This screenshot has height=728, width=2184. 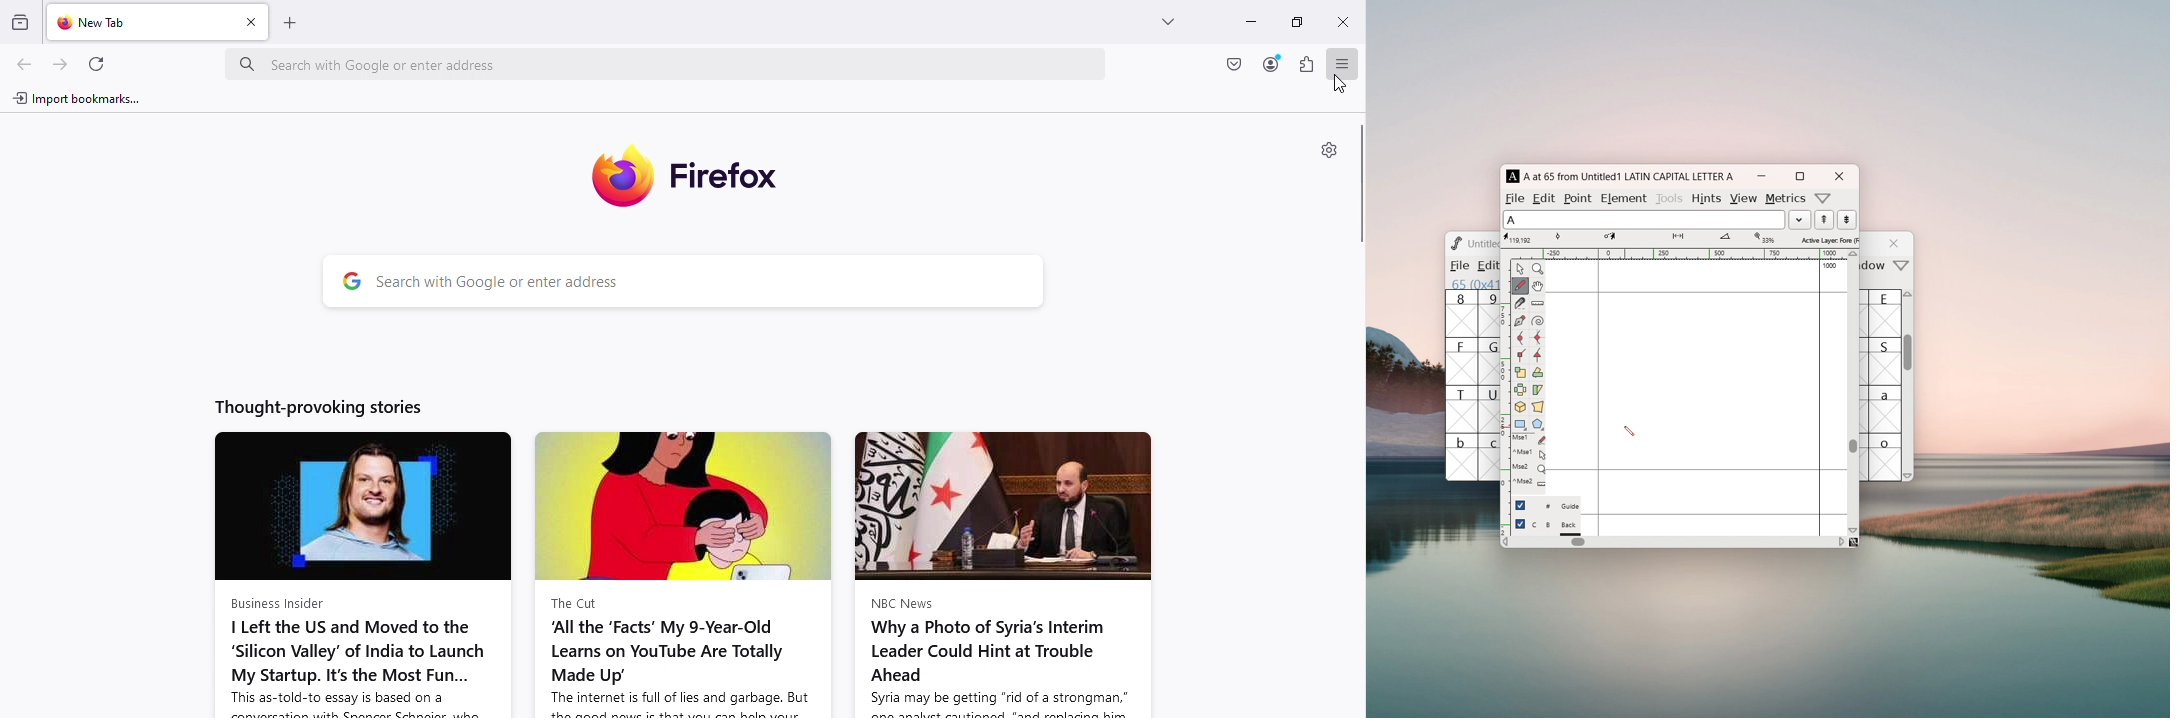 What do you see at coordinates (1820, 397) in the screenshot?
I see `right side bearing` at bounding box center [1820, 397].